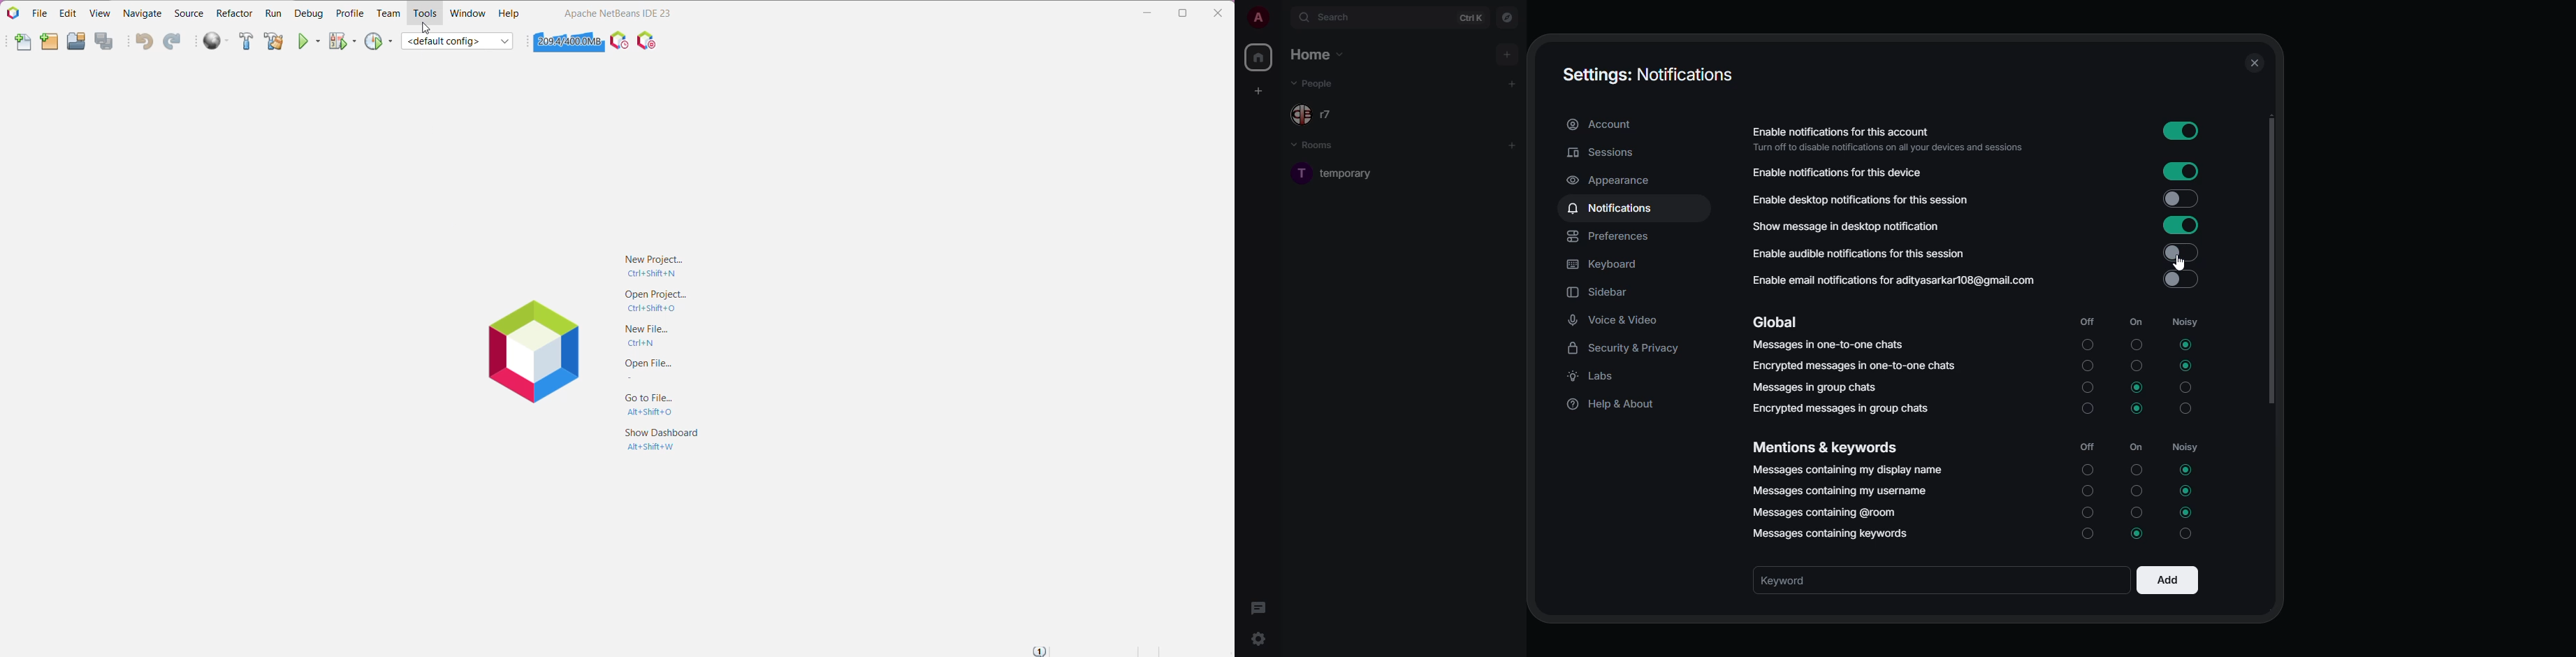  What do you see at coordinates (1827, 447) in the screenshot?
I see `mentions & keywords` at bounding box center [1827, 447].